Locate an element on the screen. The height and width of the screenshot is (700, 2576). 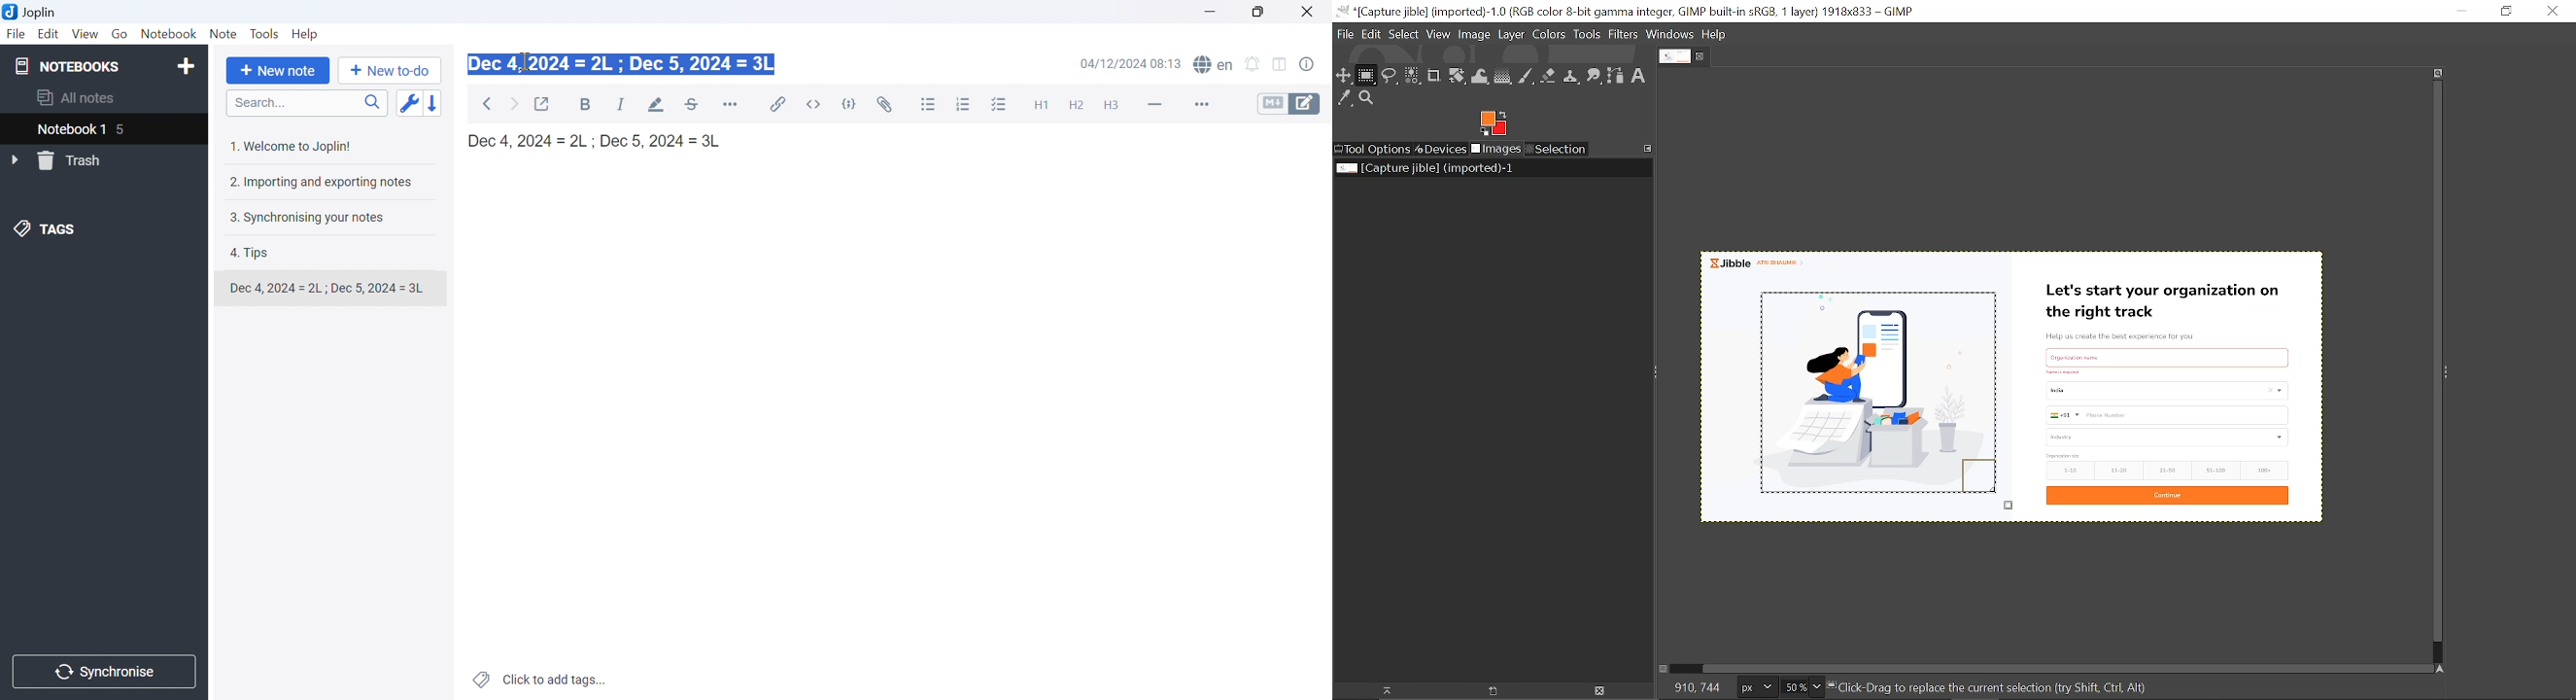
Dec 4, 2024 = 2L ; Dec 5, 2024 = 3L is located at coordinates (600, 141).